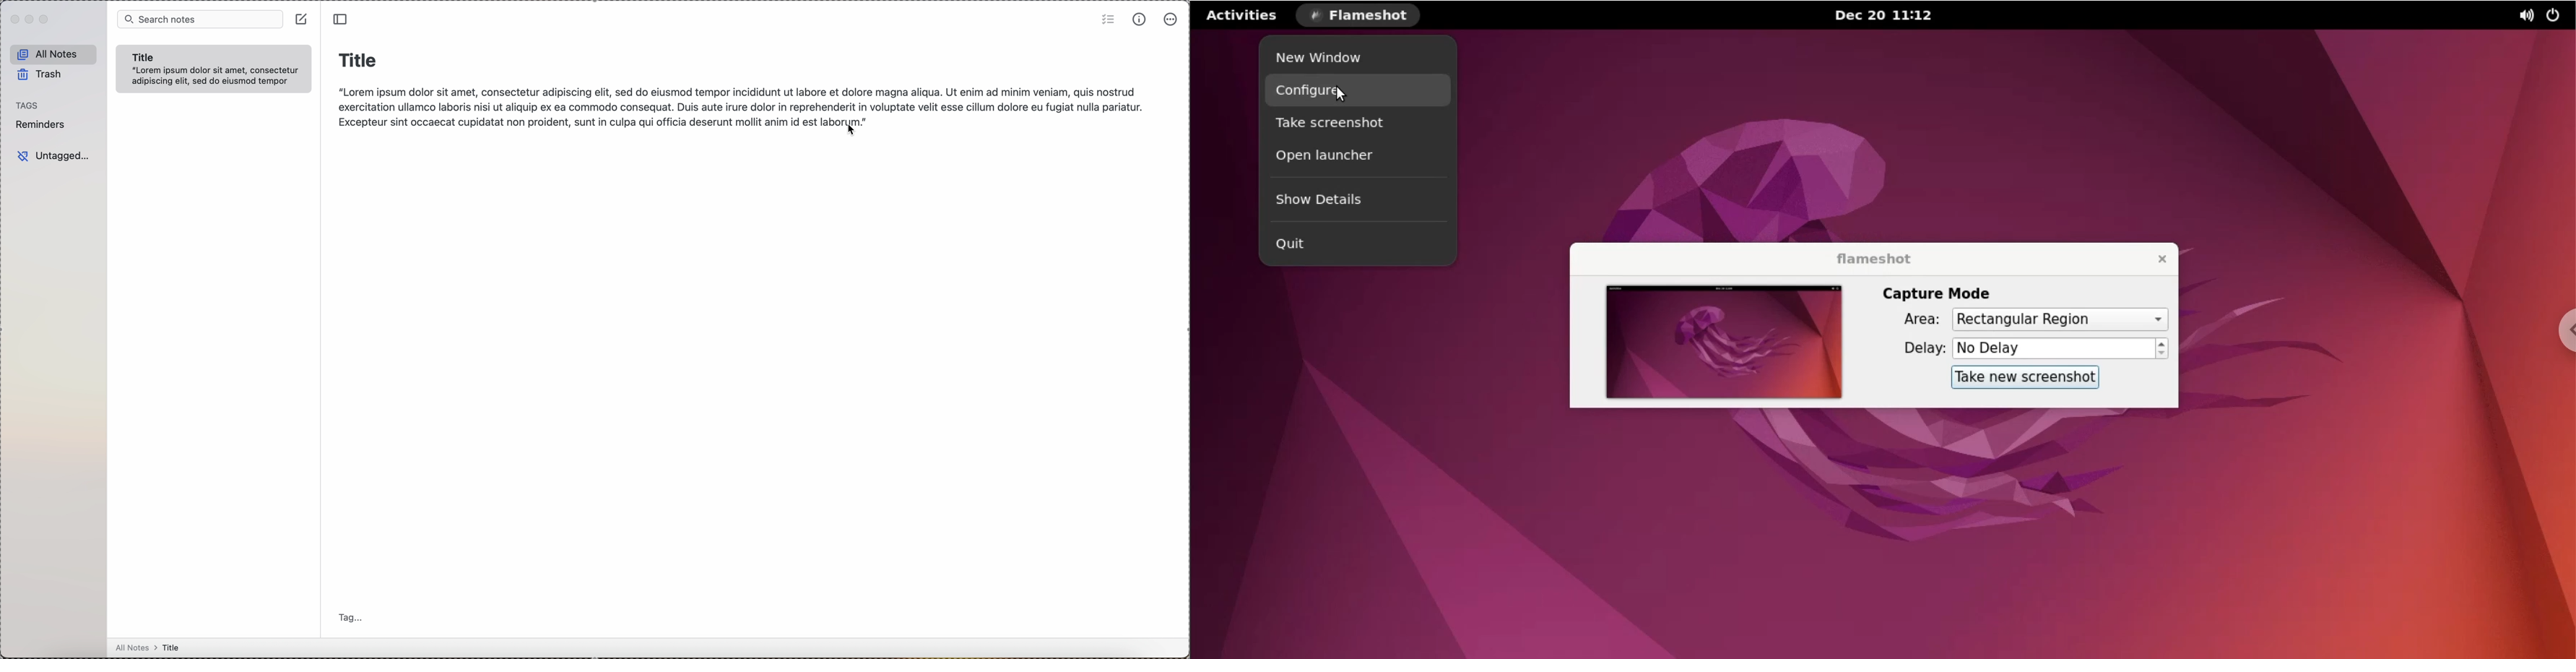 The height and width of the screenshot is (672, 2576). What do you see at coordinates (1105, 19) in the screenshot?
I see `check list` at bounding box center [1105, 19].